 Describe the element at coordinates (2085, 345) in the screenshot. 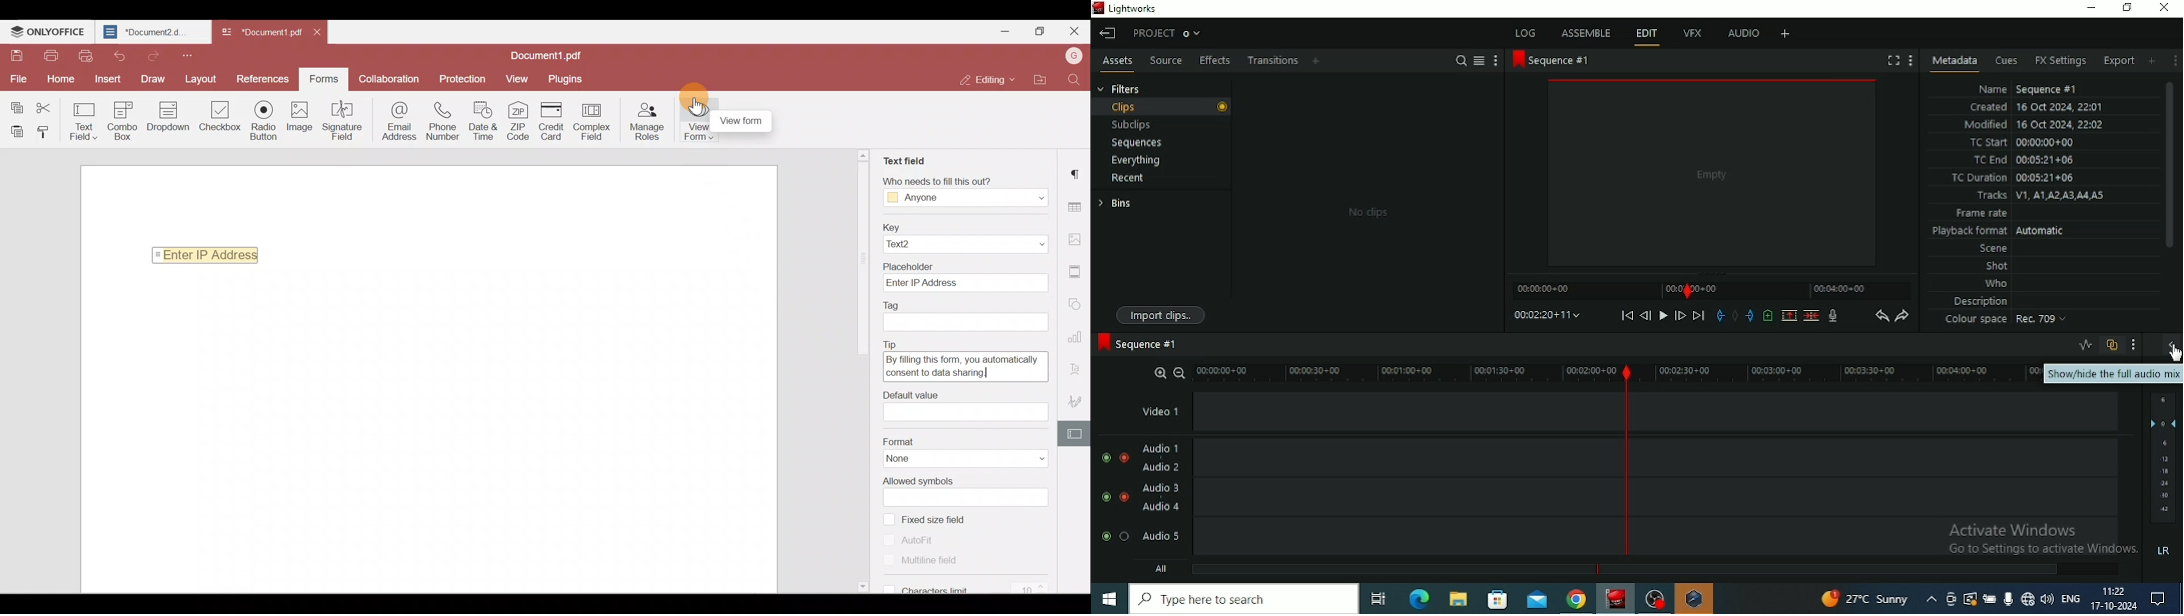

I see `Toggle audio levels editing` at that location.